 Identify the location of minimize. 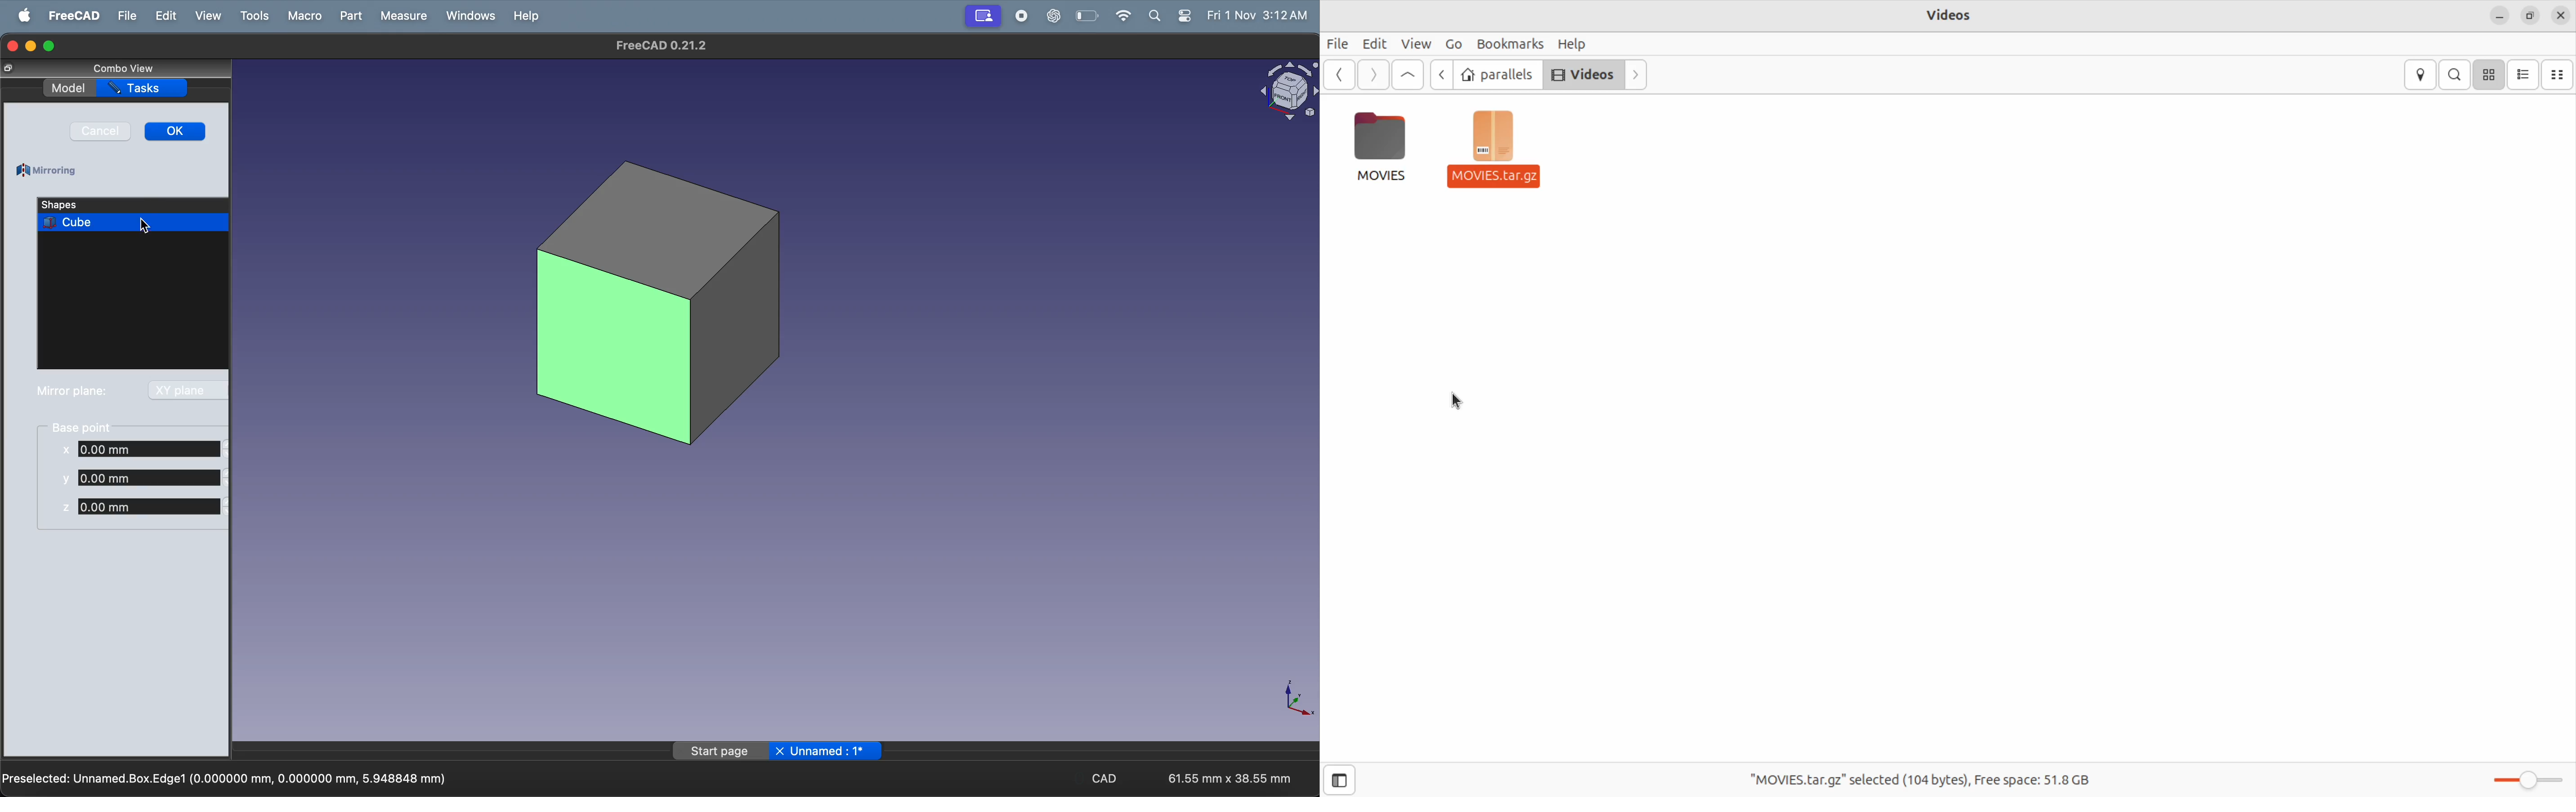
(31, 46).